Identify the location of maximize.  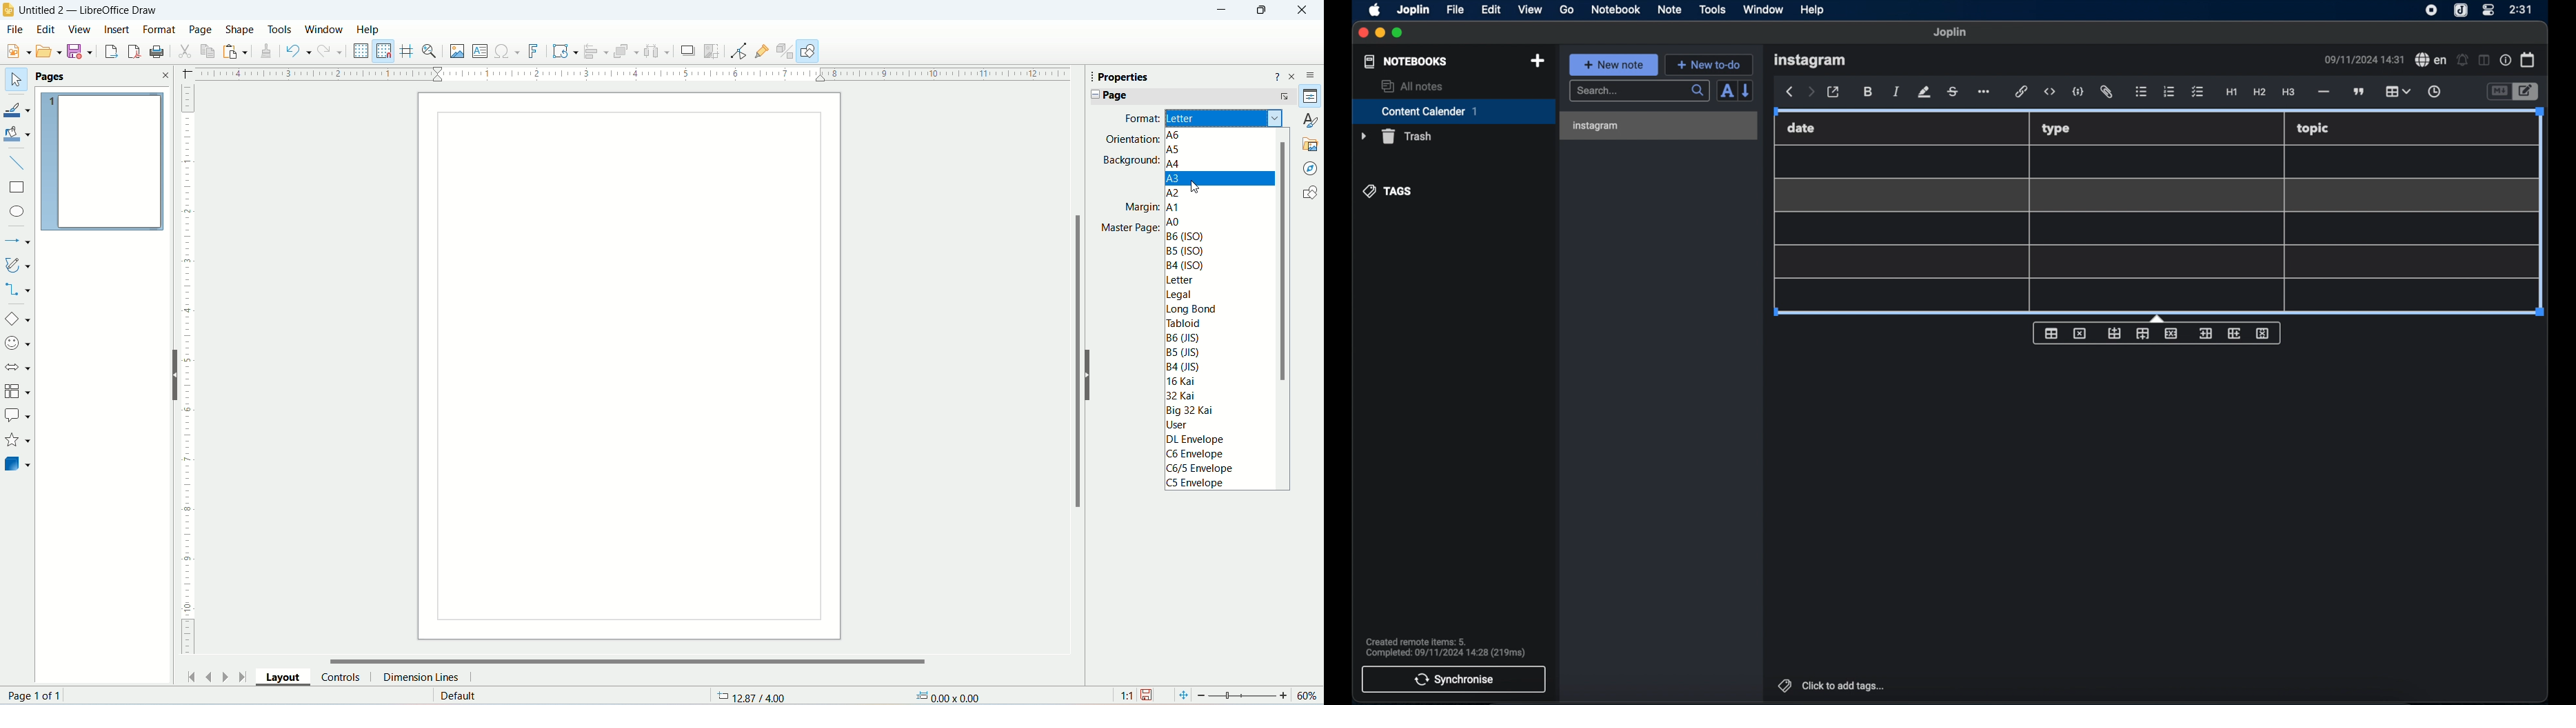
(1398, 33).